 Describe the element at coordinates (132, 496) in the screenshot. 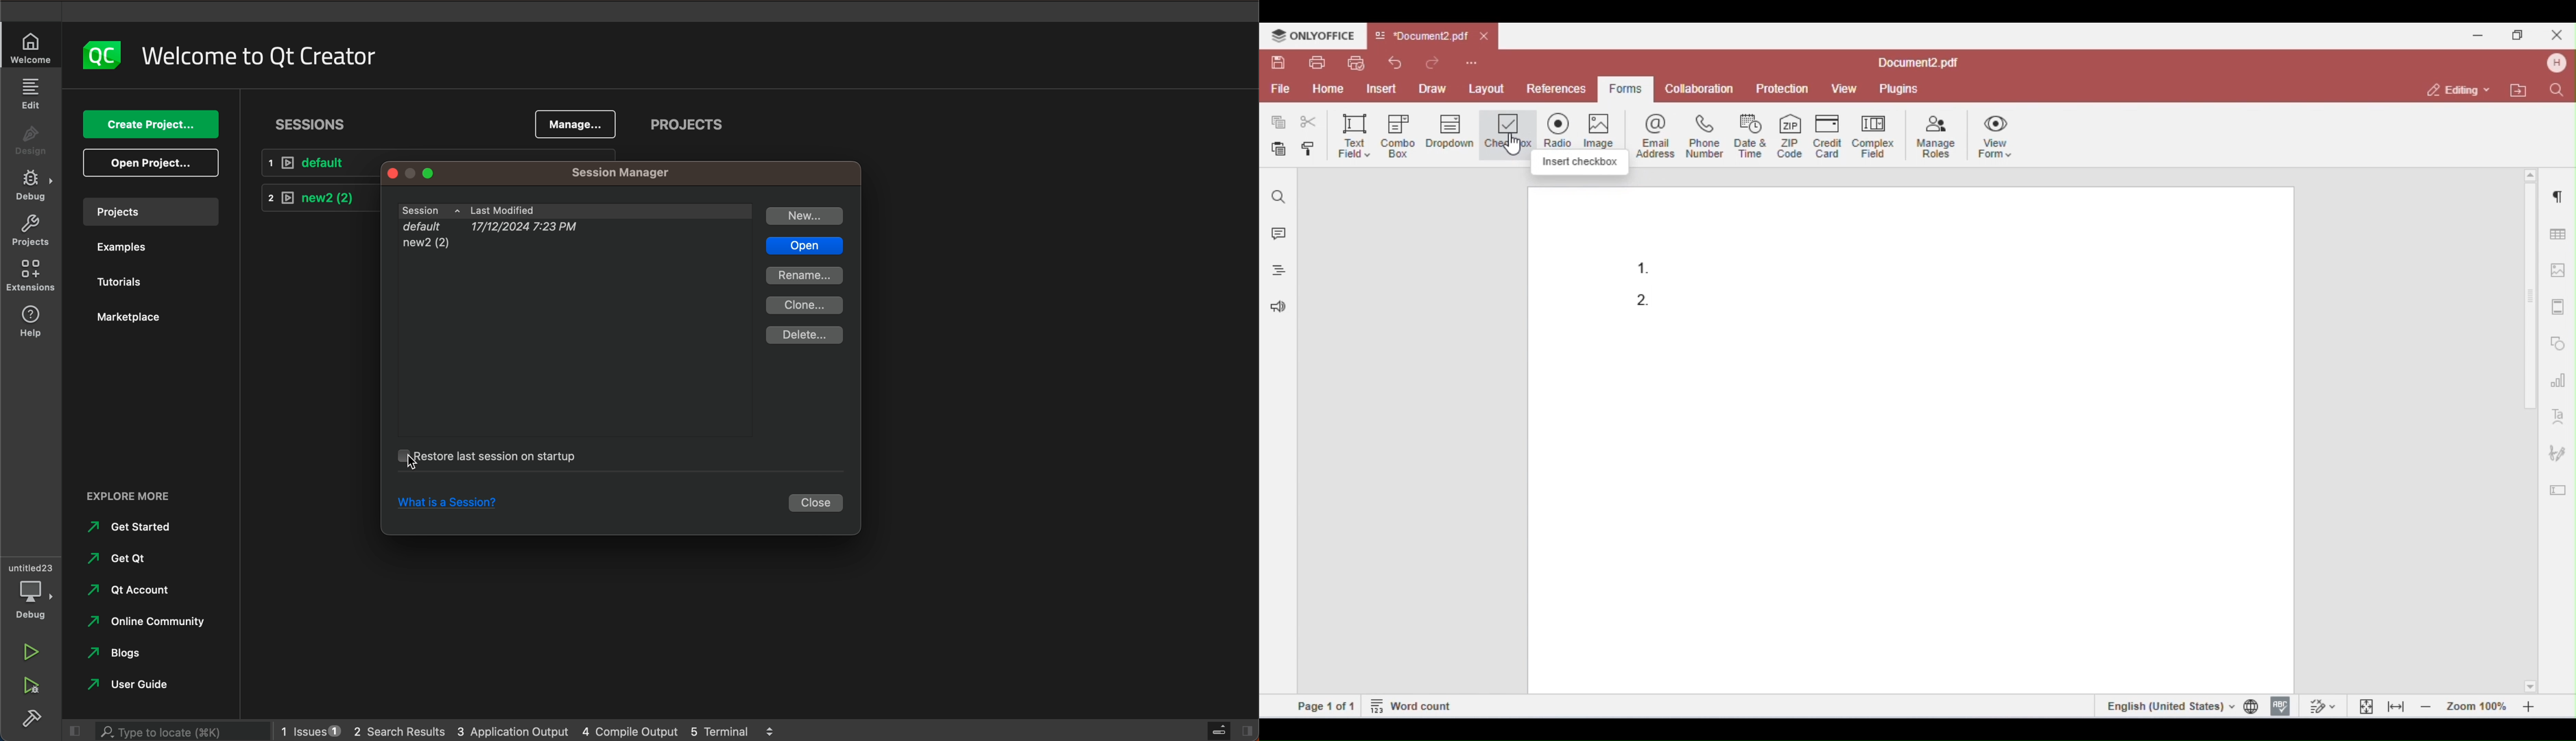

I see `EXPLORE MORE` at that location.